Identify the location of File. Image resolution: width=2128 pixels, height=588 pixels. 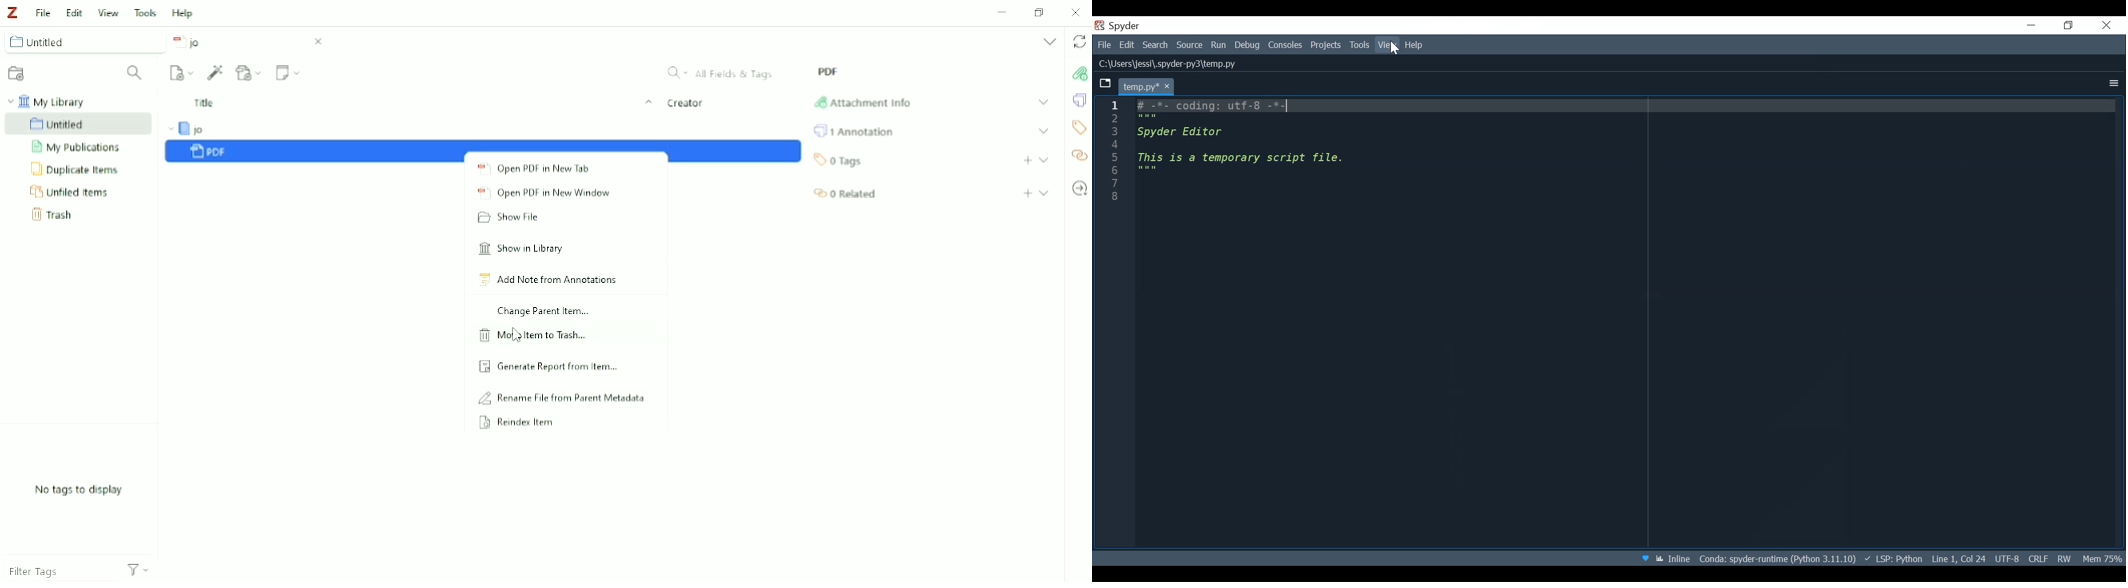
(1103, 44).